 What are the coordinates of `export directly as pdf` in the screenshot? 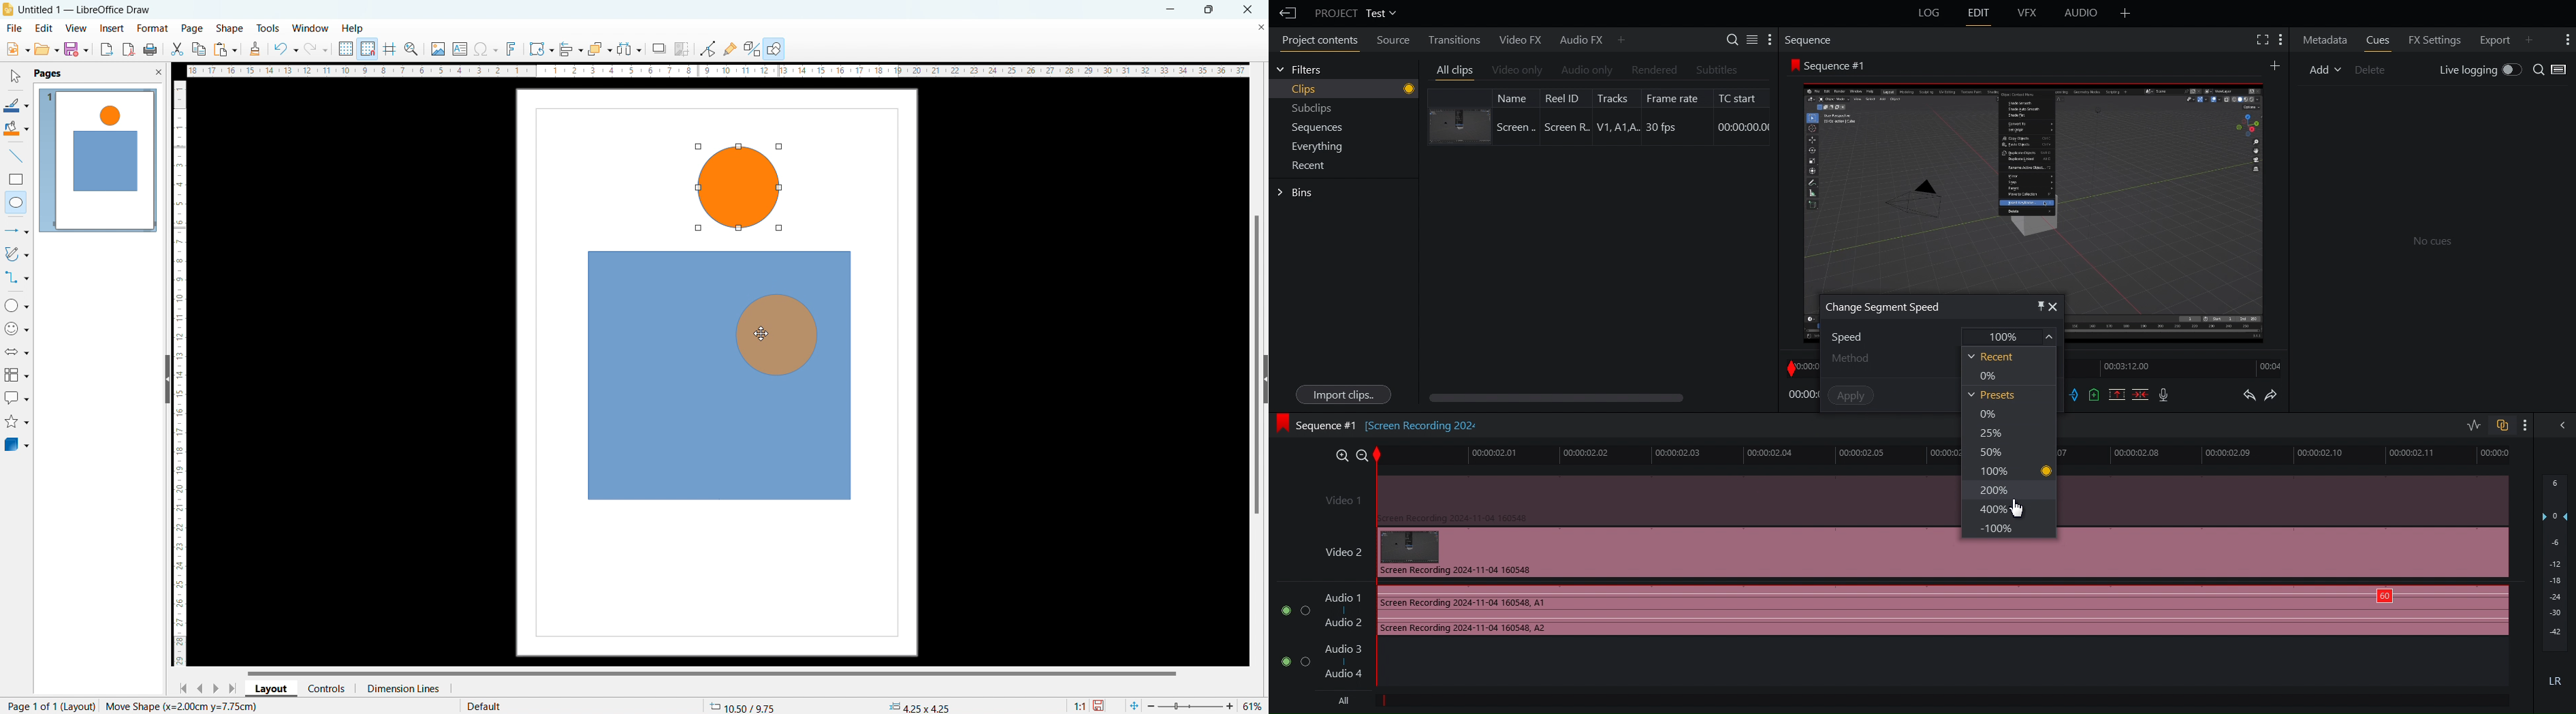 It's located at (128, 50).